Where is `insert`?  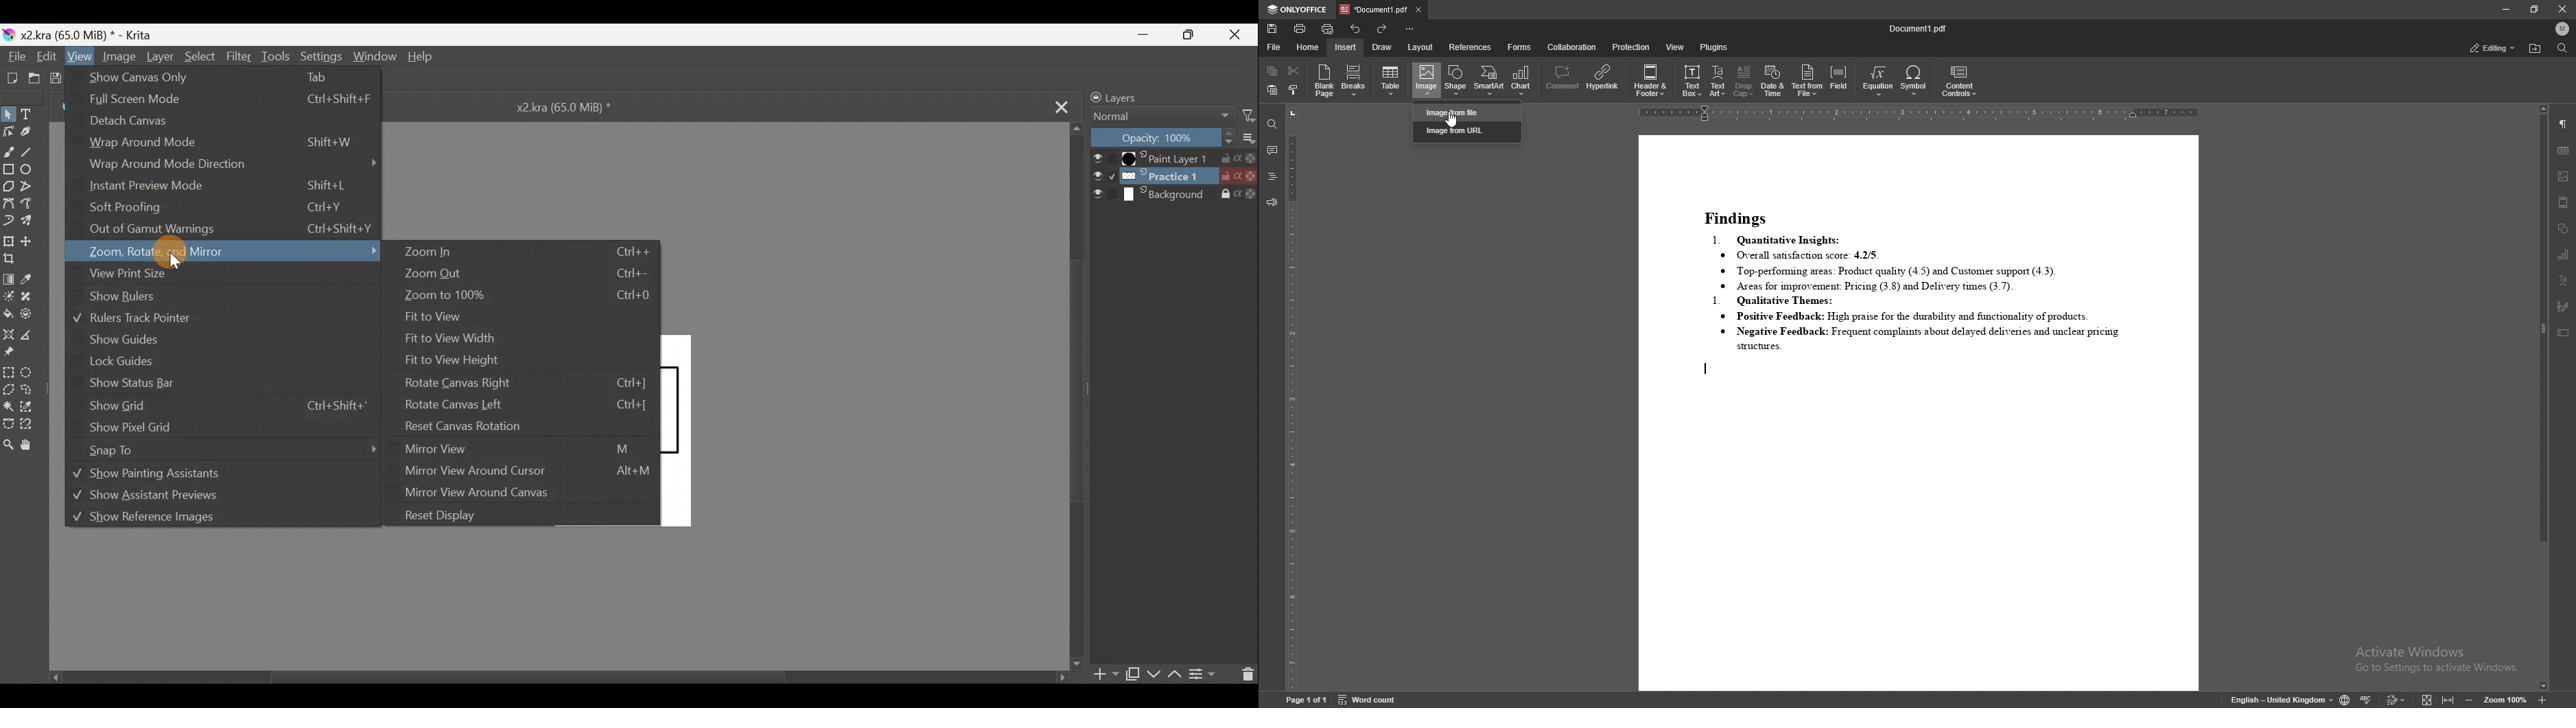
insert is located at coordinates (1344, 47).